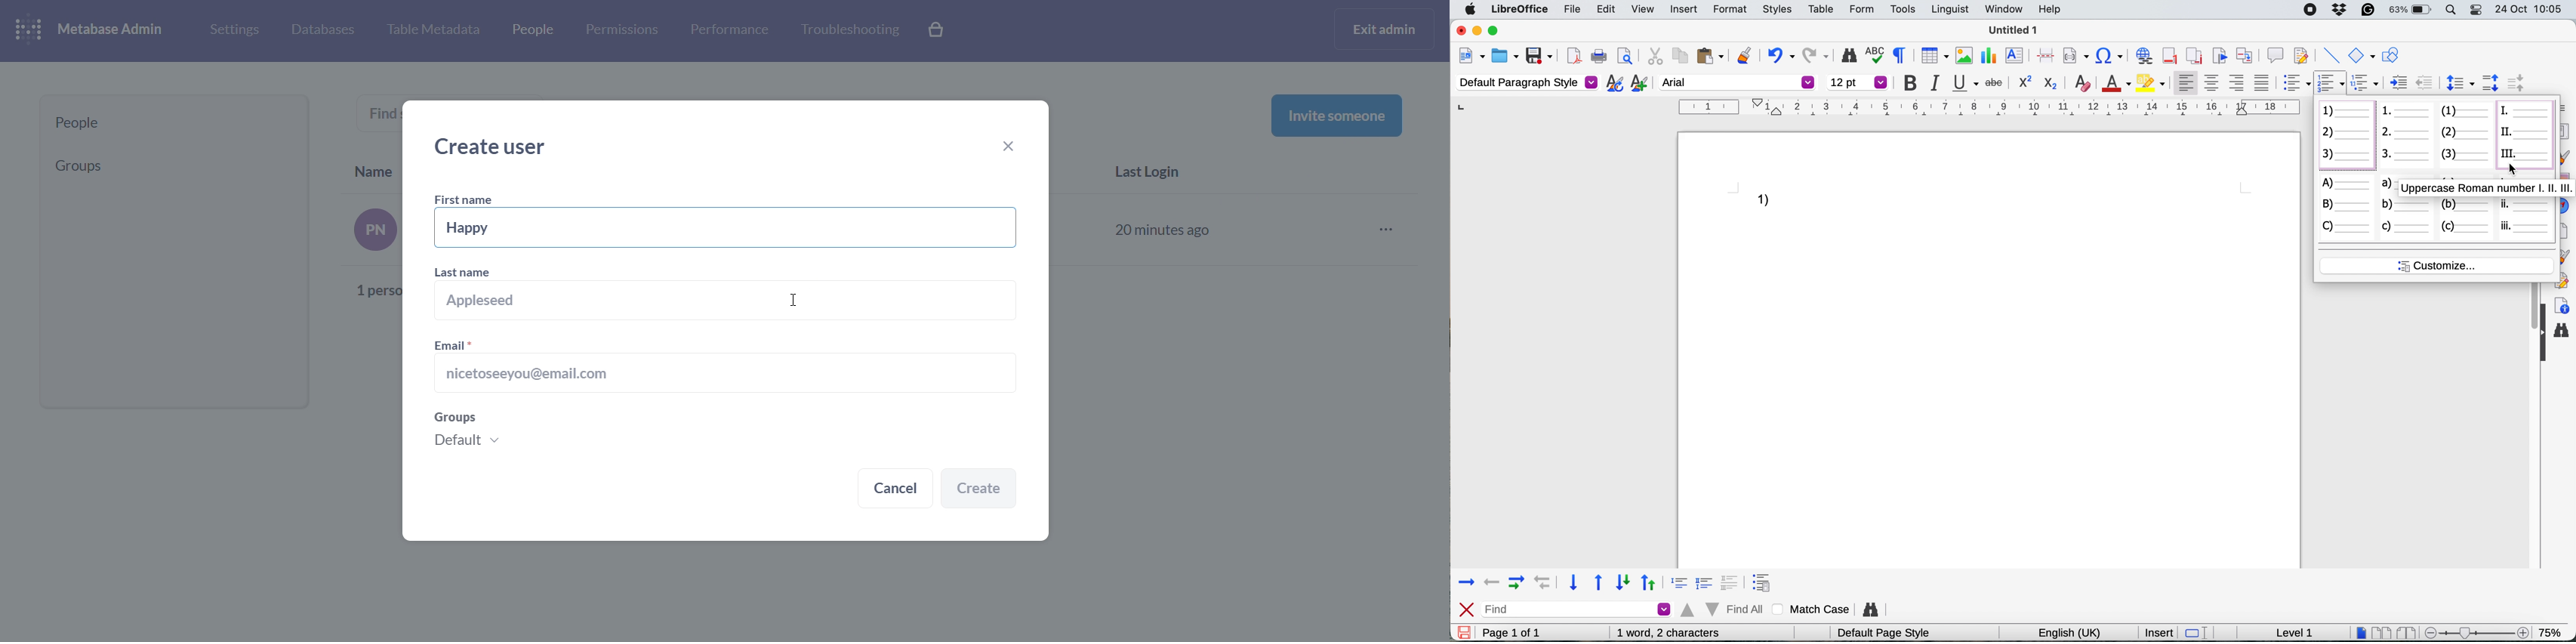  Describe the element at coordinates (1859, 10) in the screenshot. I see `form` at that location.